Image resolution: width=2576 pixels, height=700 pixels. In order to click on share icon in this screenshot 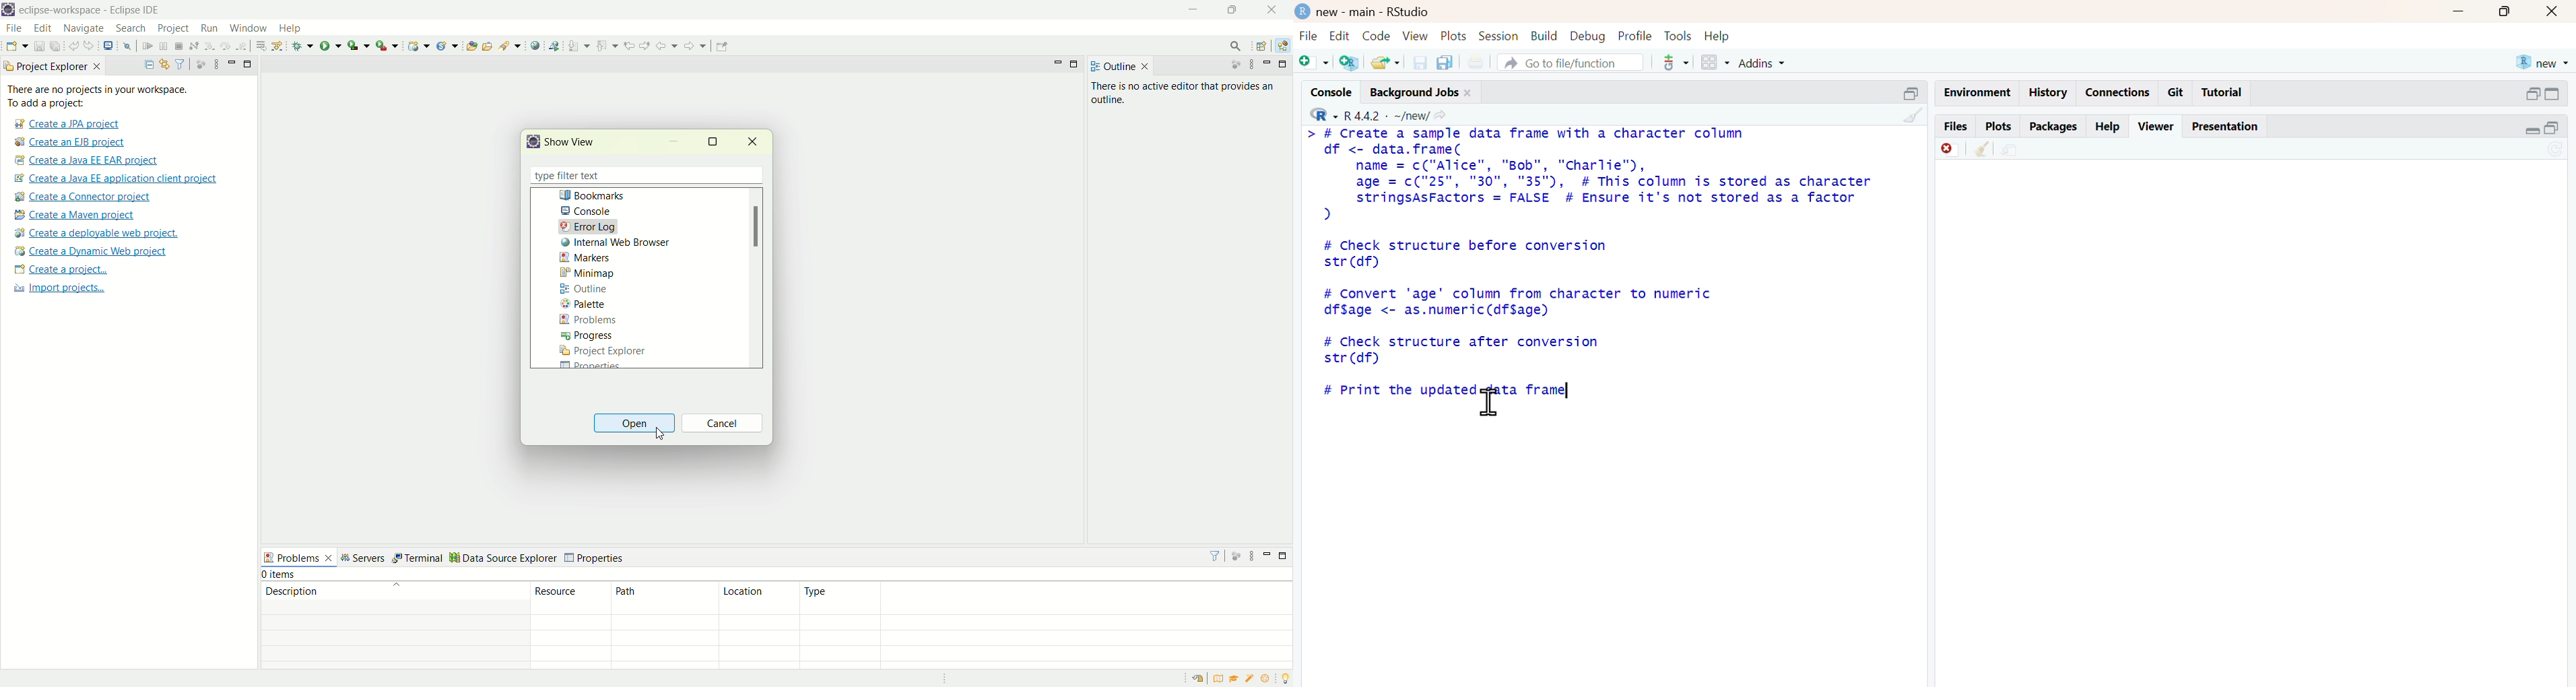, I will do `click(1440, 116)`.